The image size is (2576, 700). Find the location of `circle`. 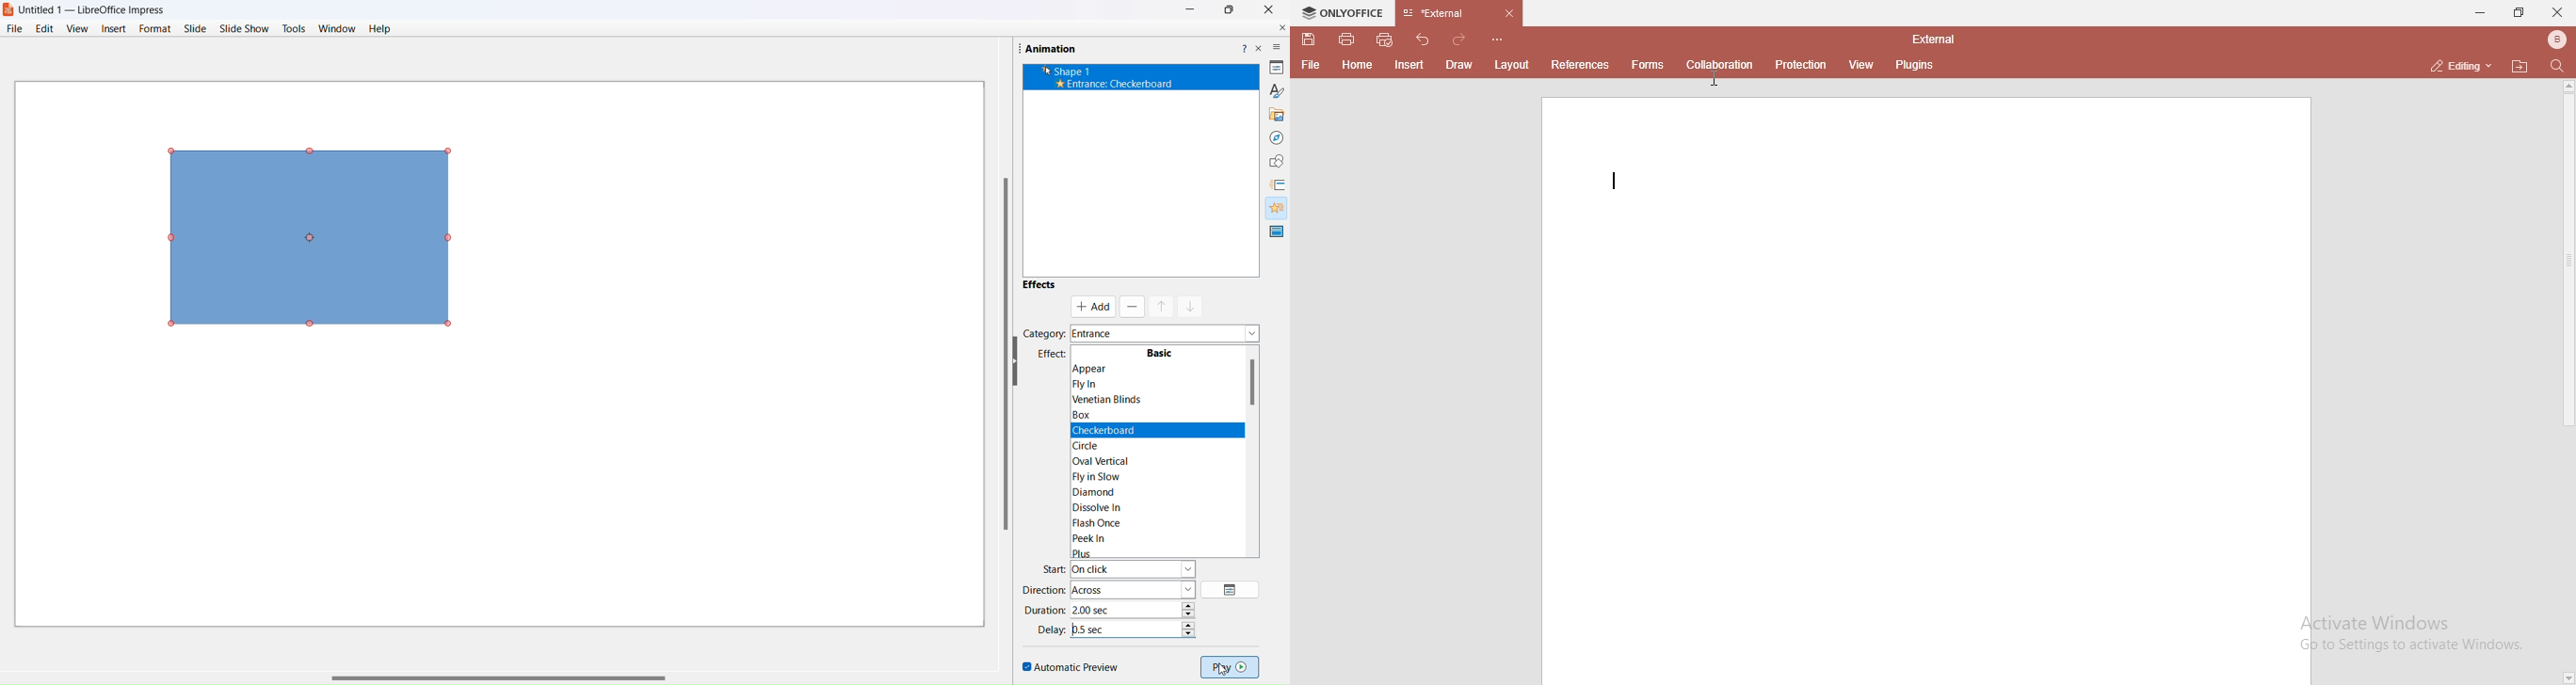

circle is located at coordinates (1098, 443).